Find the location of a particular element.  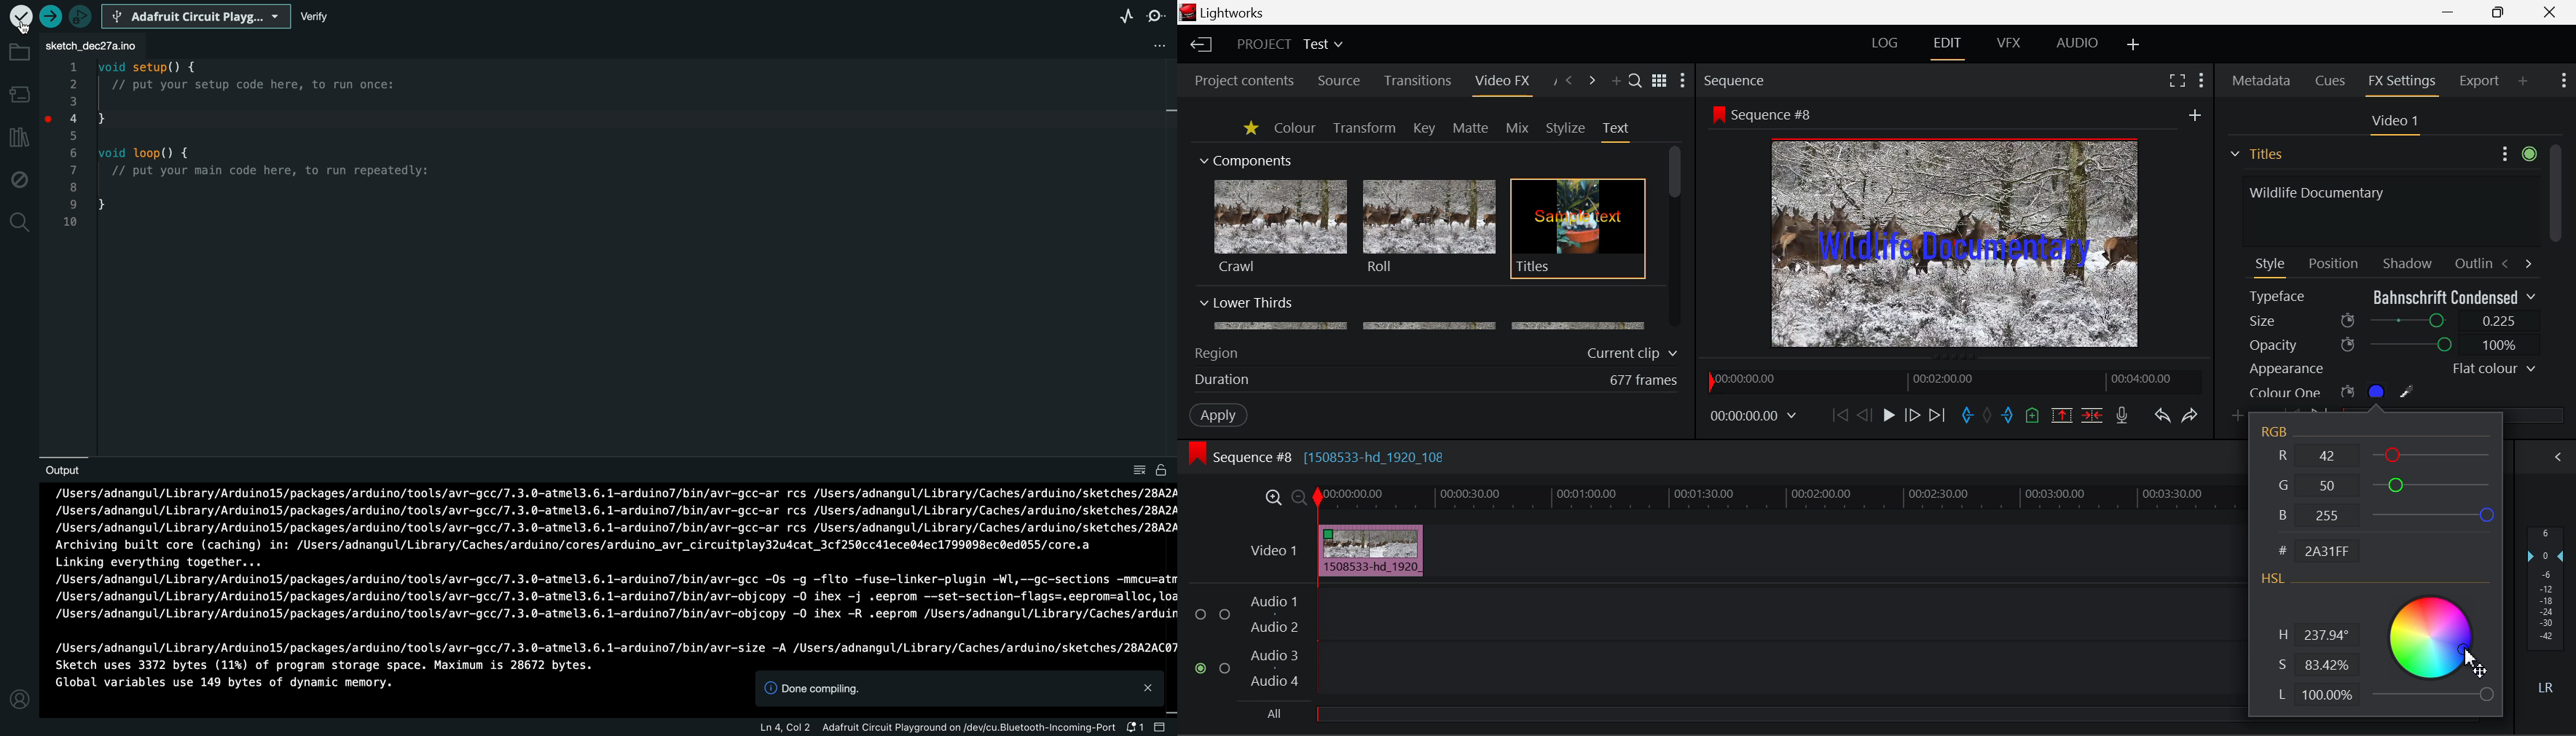

cursor is located at coordinates (22, 26).